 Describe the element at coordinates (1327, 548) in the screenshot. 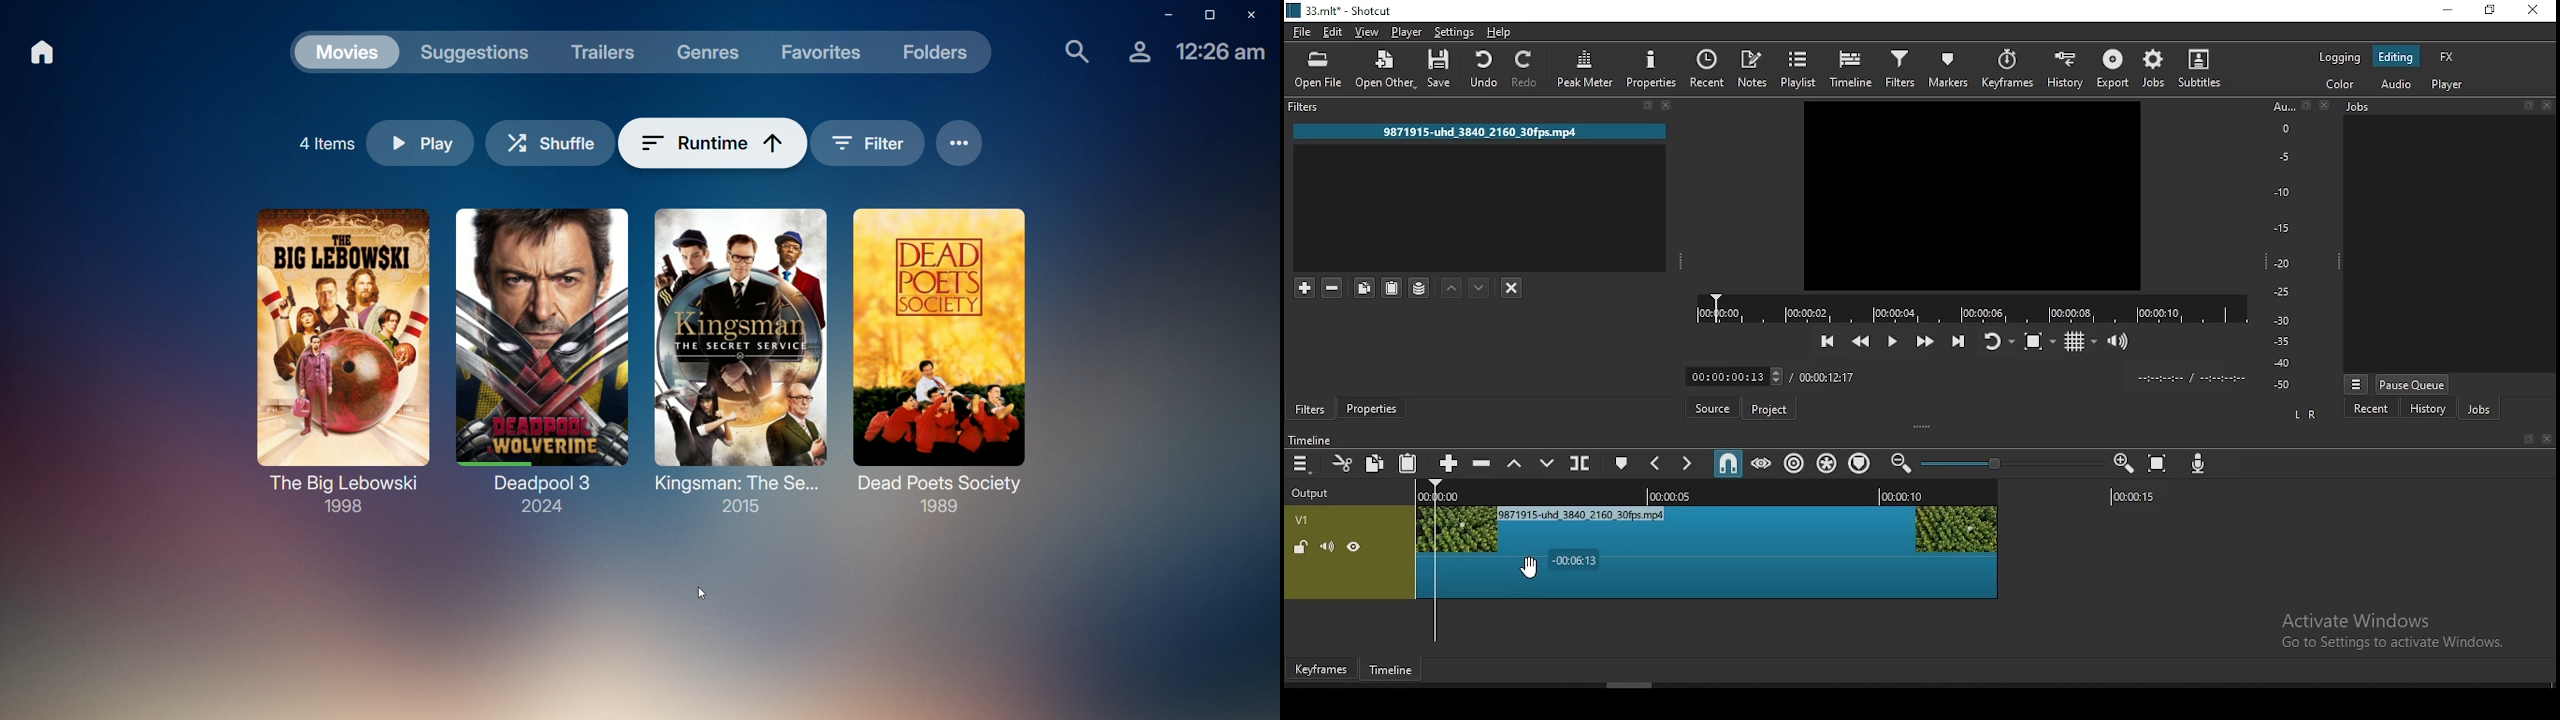

I see `(un)mute` at that location.